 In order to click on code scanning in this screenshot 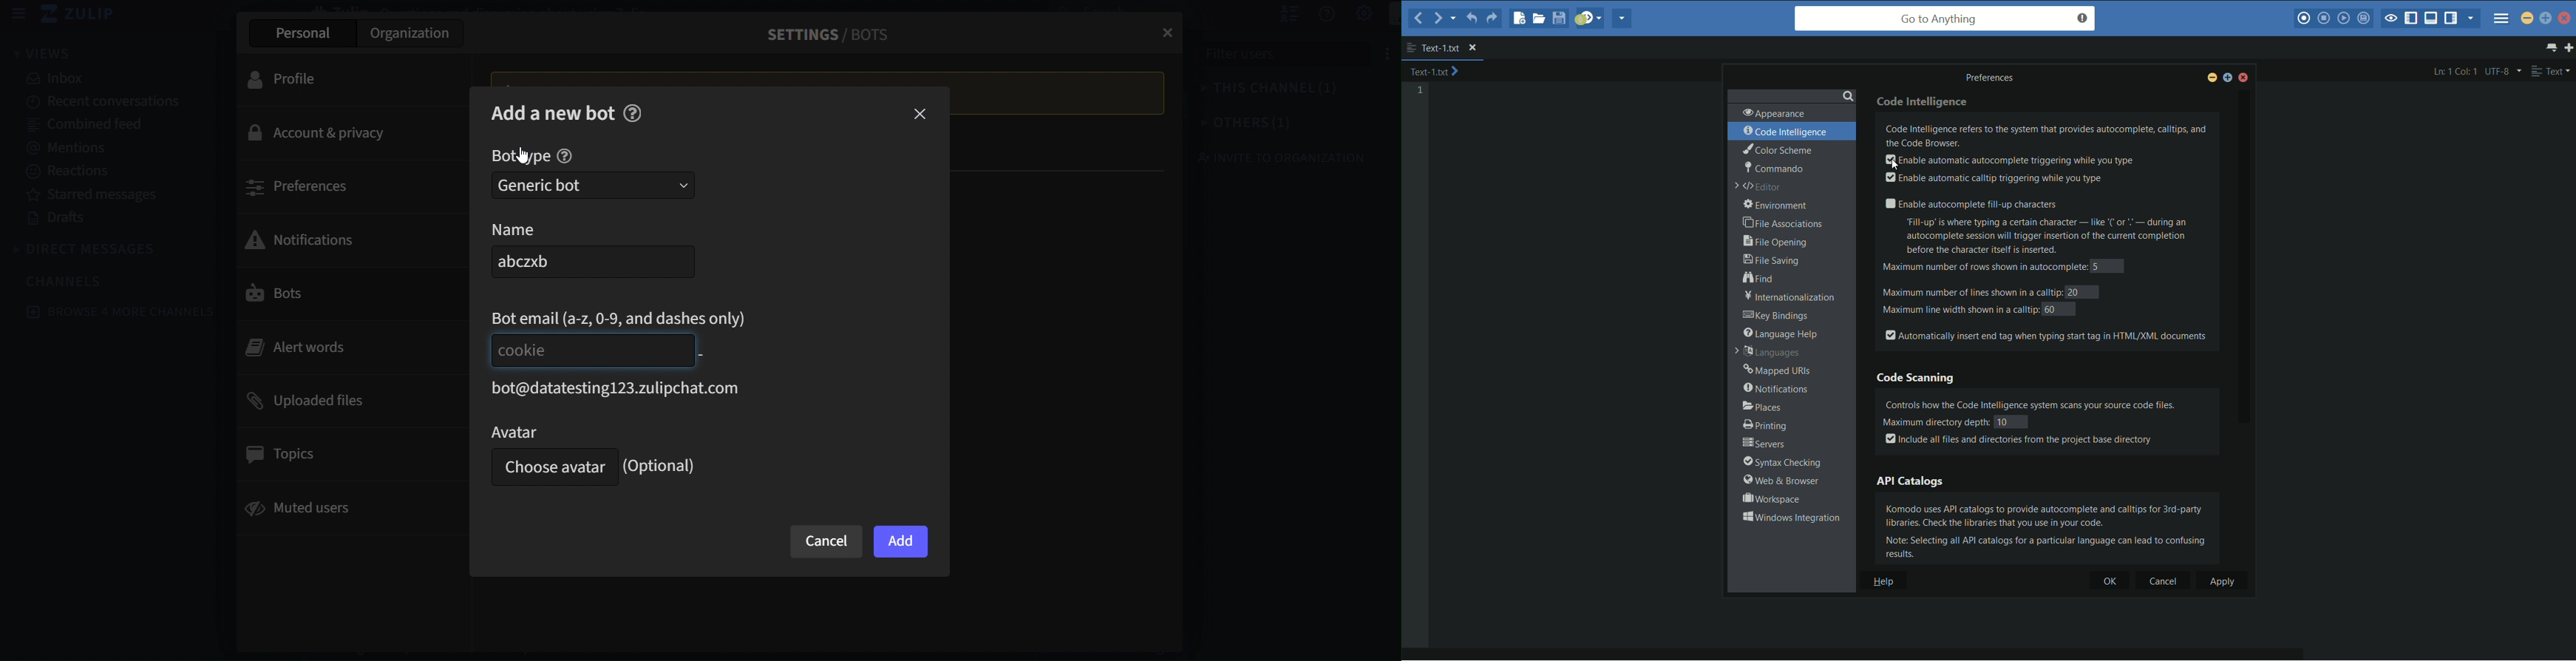, I will do `click(1917, 378)`.